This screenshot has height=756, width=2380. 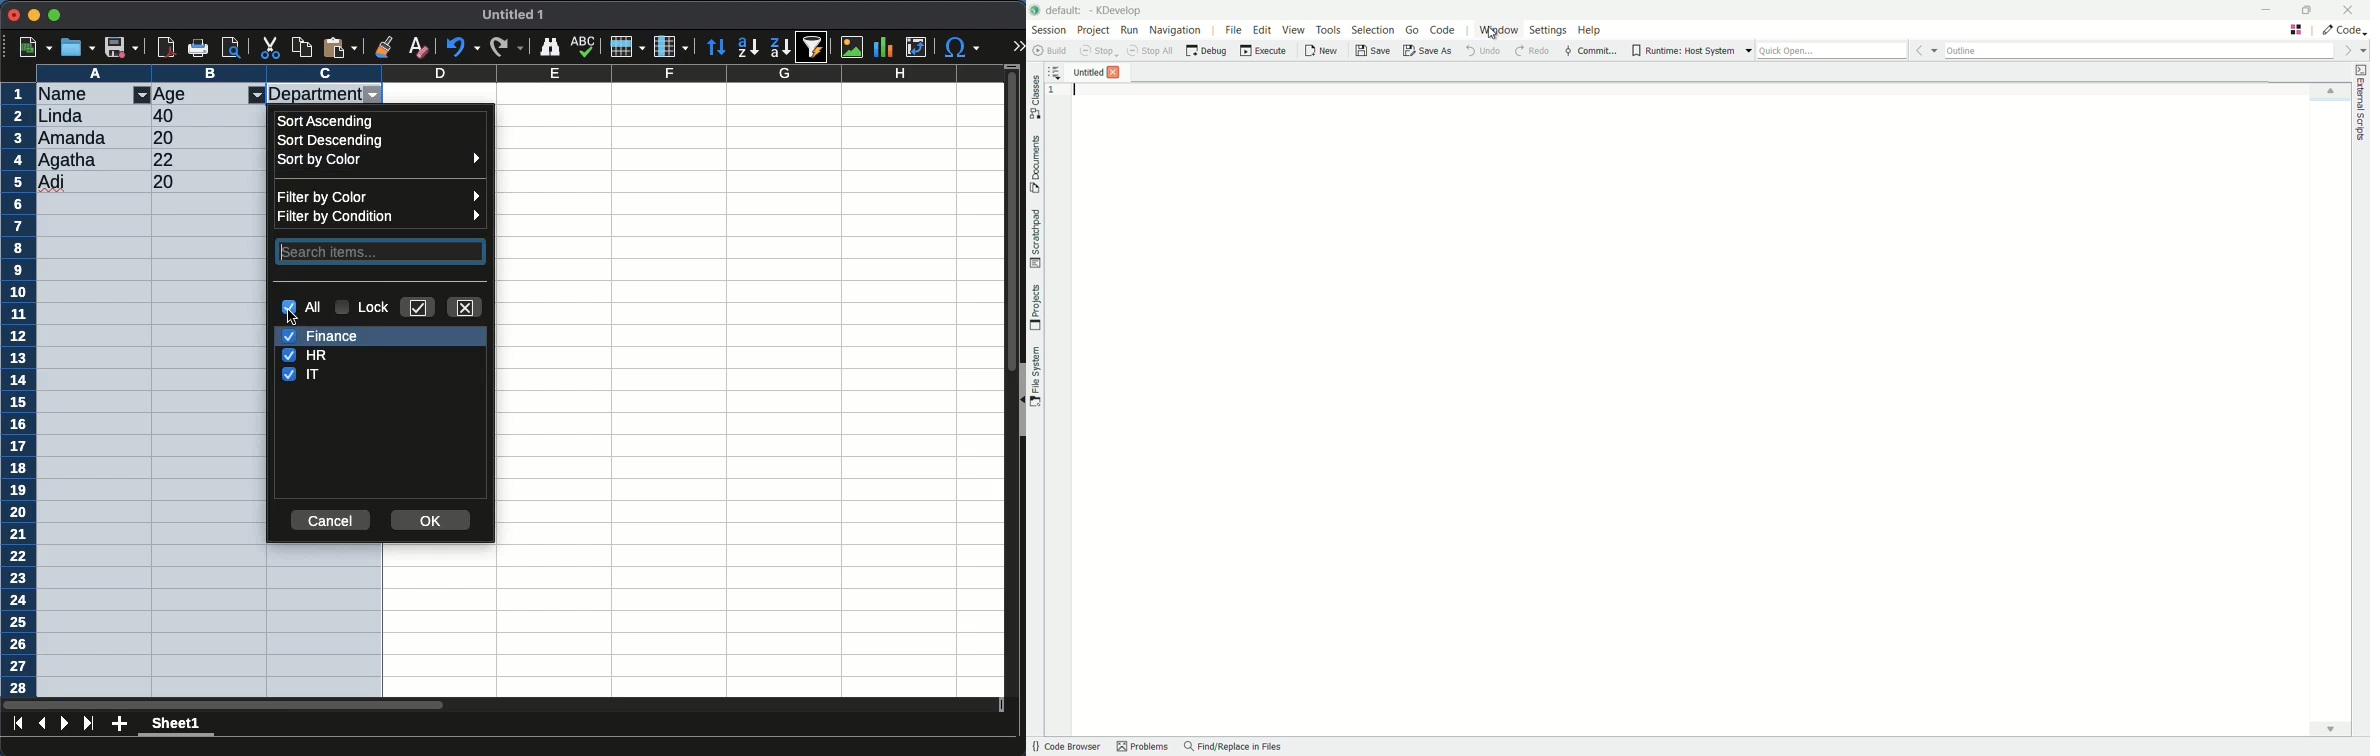 I want to click on previous sheet, so click(x=44, y=722).